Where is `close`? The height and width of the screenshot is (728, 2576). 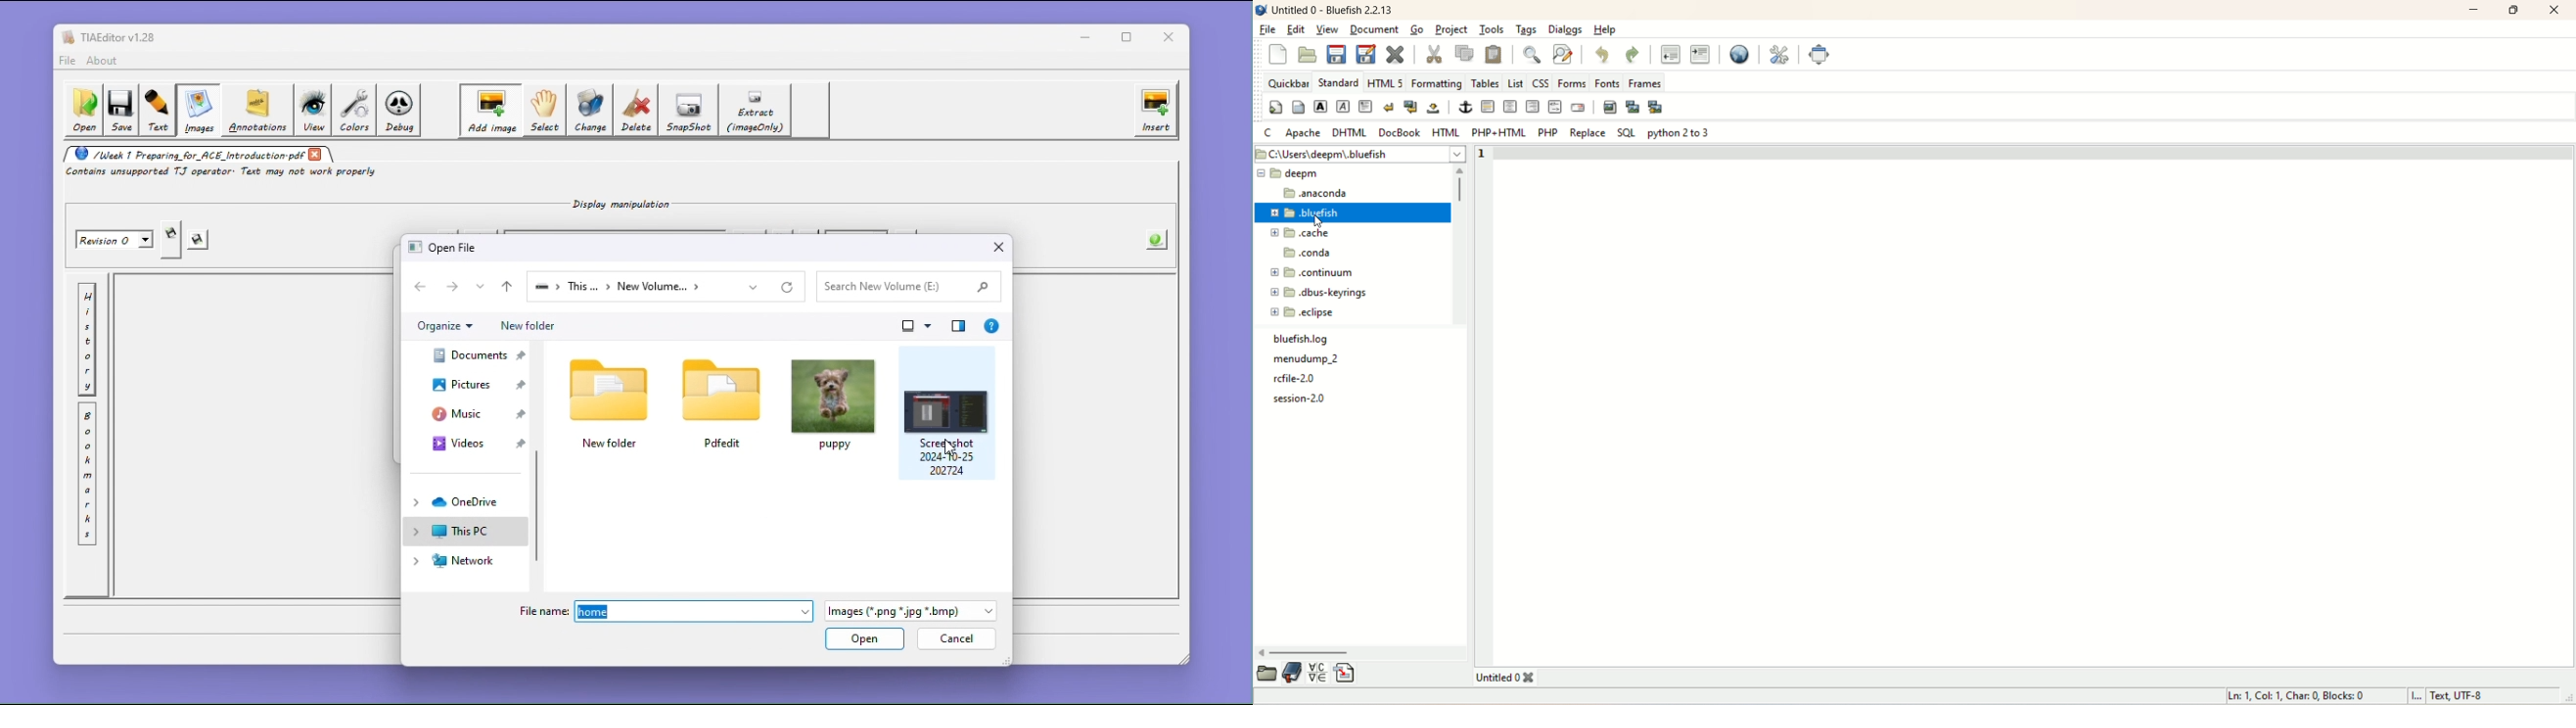
close is located at coordinates (1276, 55).